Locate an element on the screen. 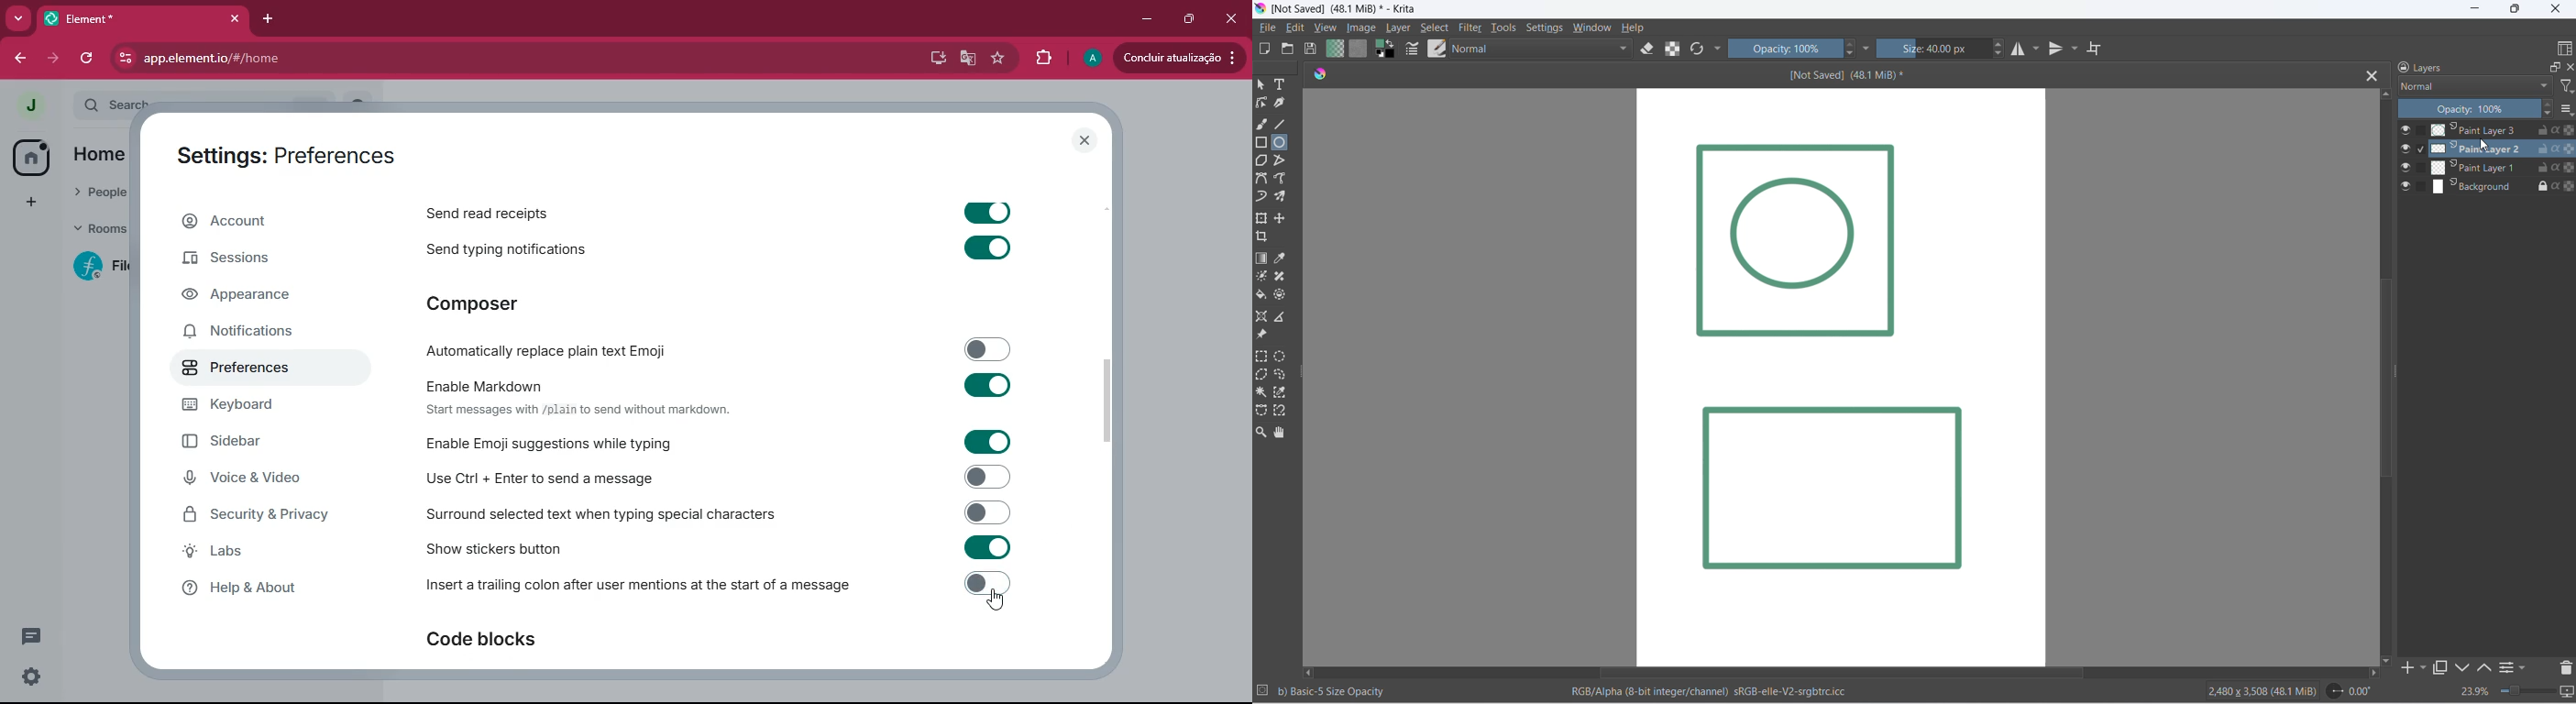 This screenshot has width=2576, height=728. tools is located at coordinates (1504, 28).